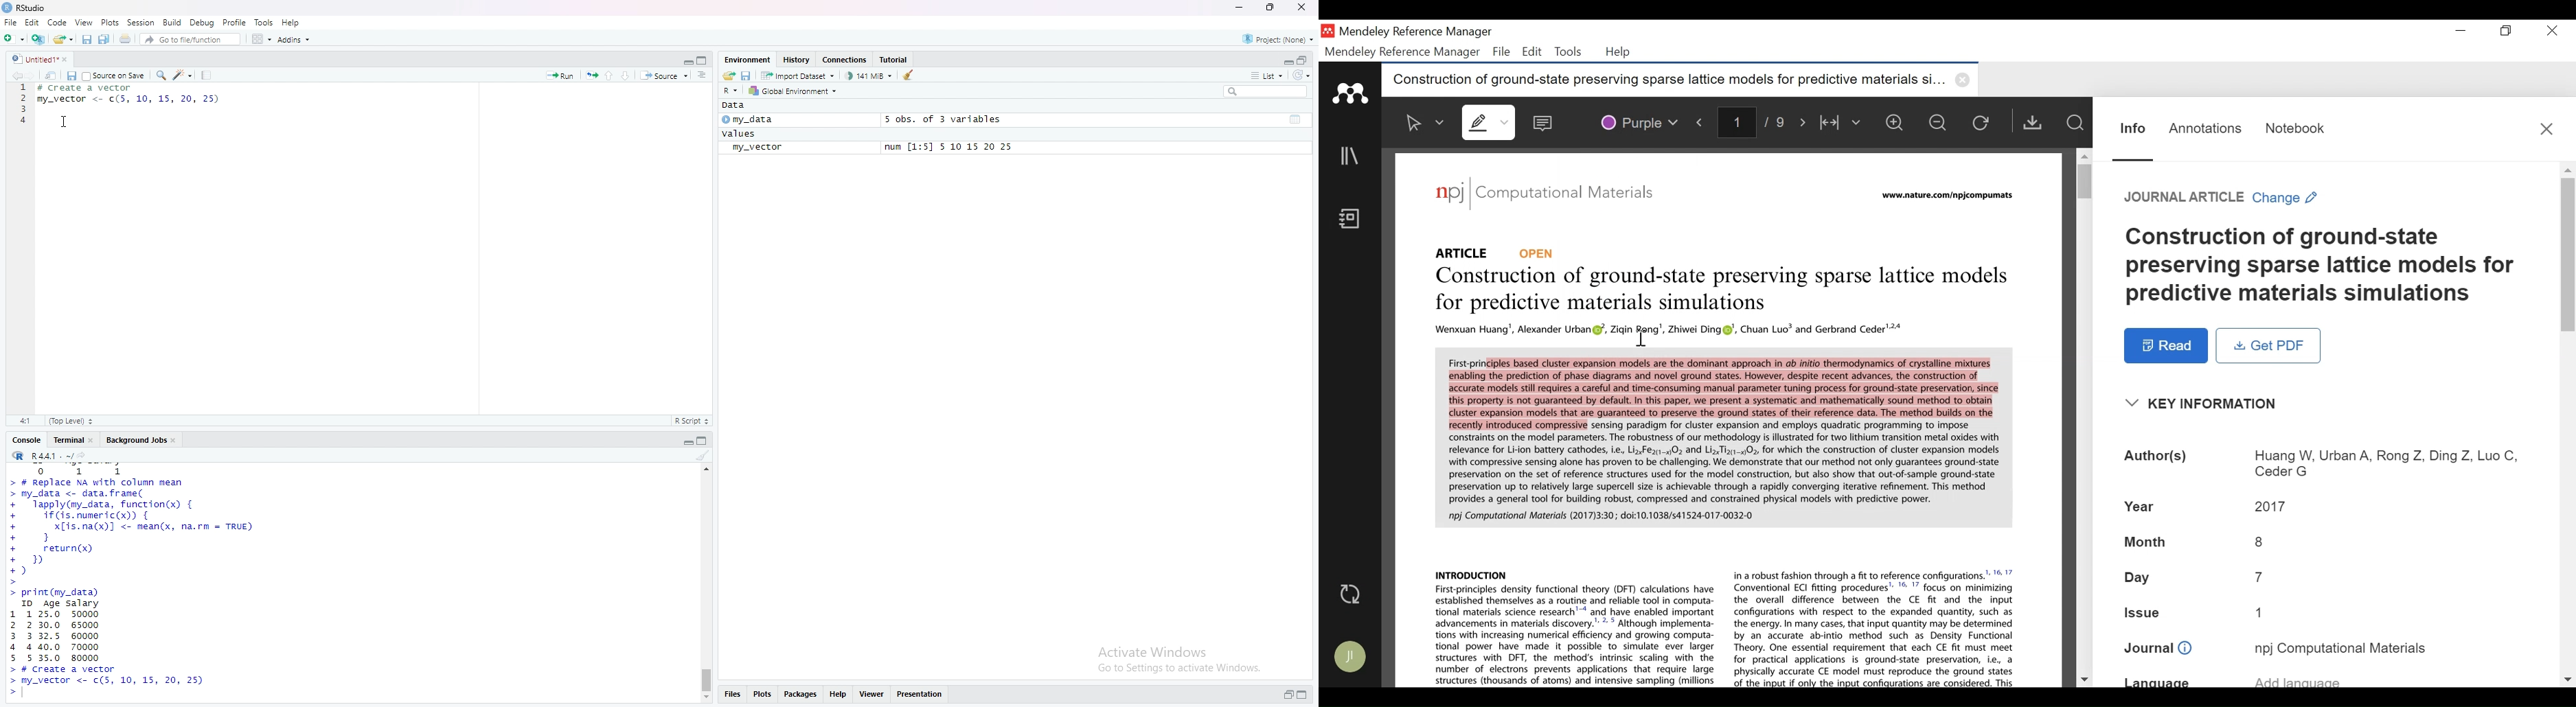  What do you see at coordinates (2205, 131) in the screenshot?
I see `Annotations` at bounding box center [2205, 131].